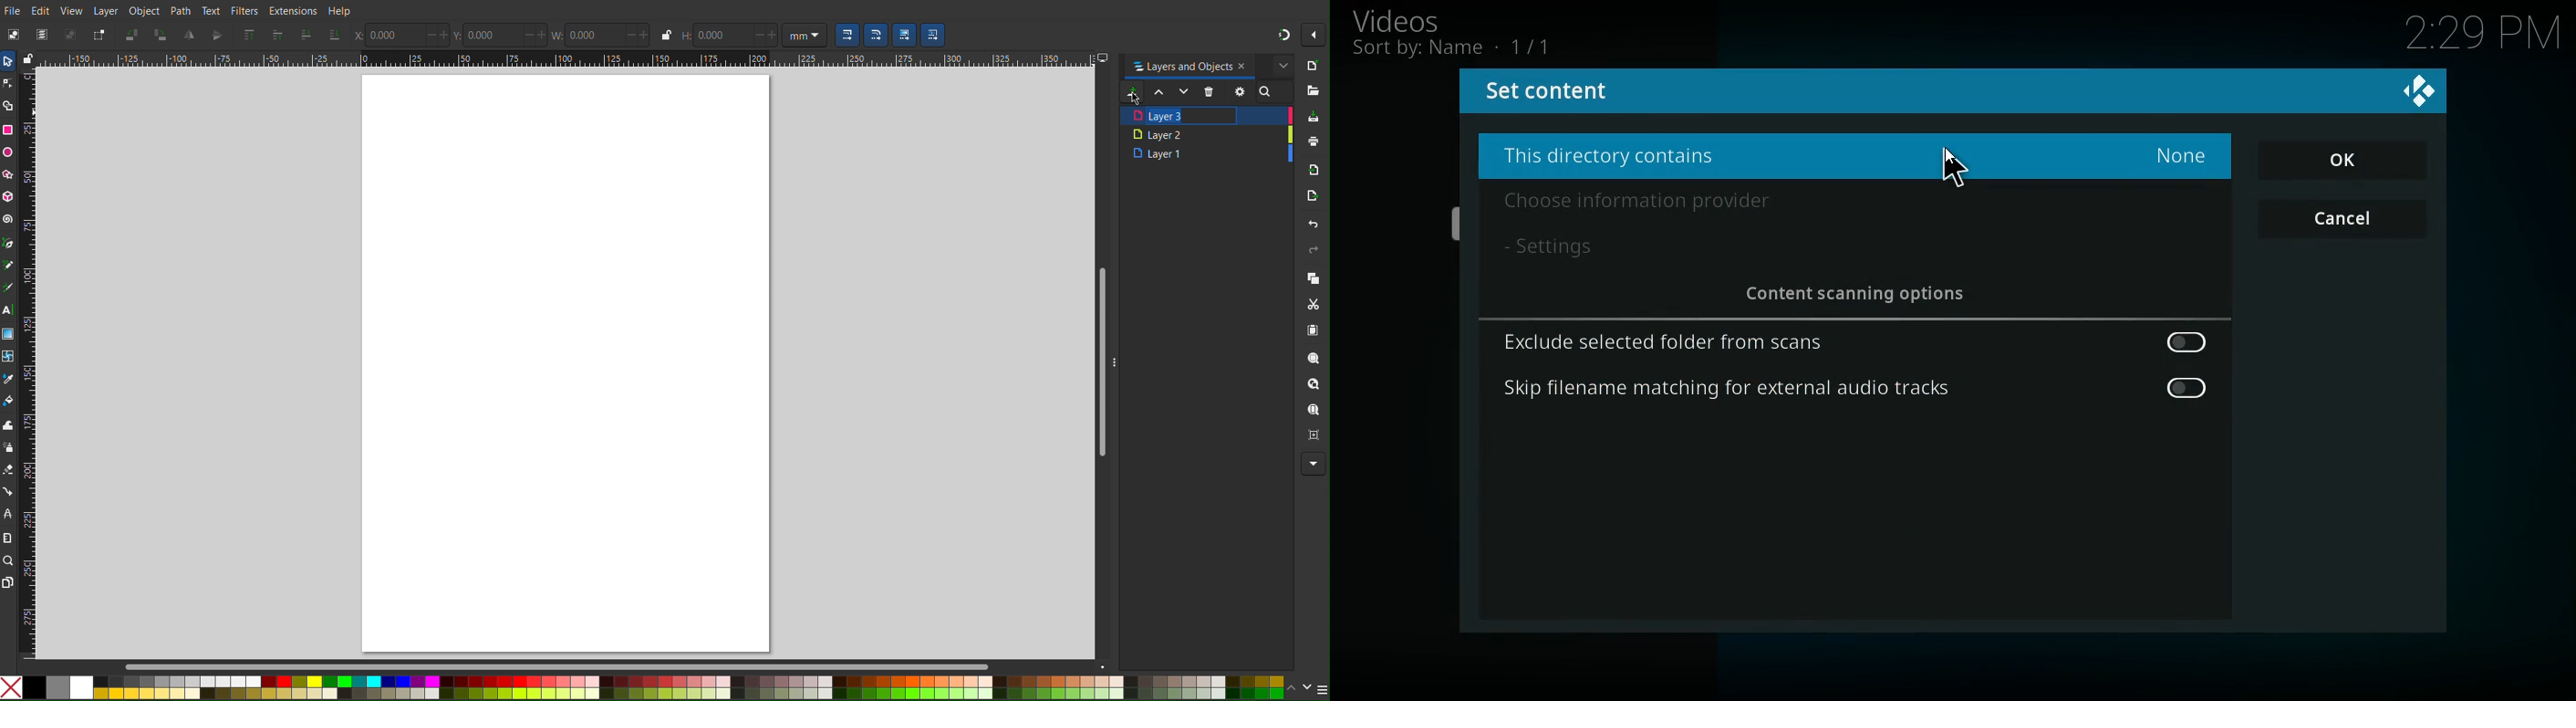 Image resolution: width=2576 pixels, height=728 pixels. Describe the element at coordinates (12, 105) in the screenshot. I see `Shape Builder Tool` at that location.